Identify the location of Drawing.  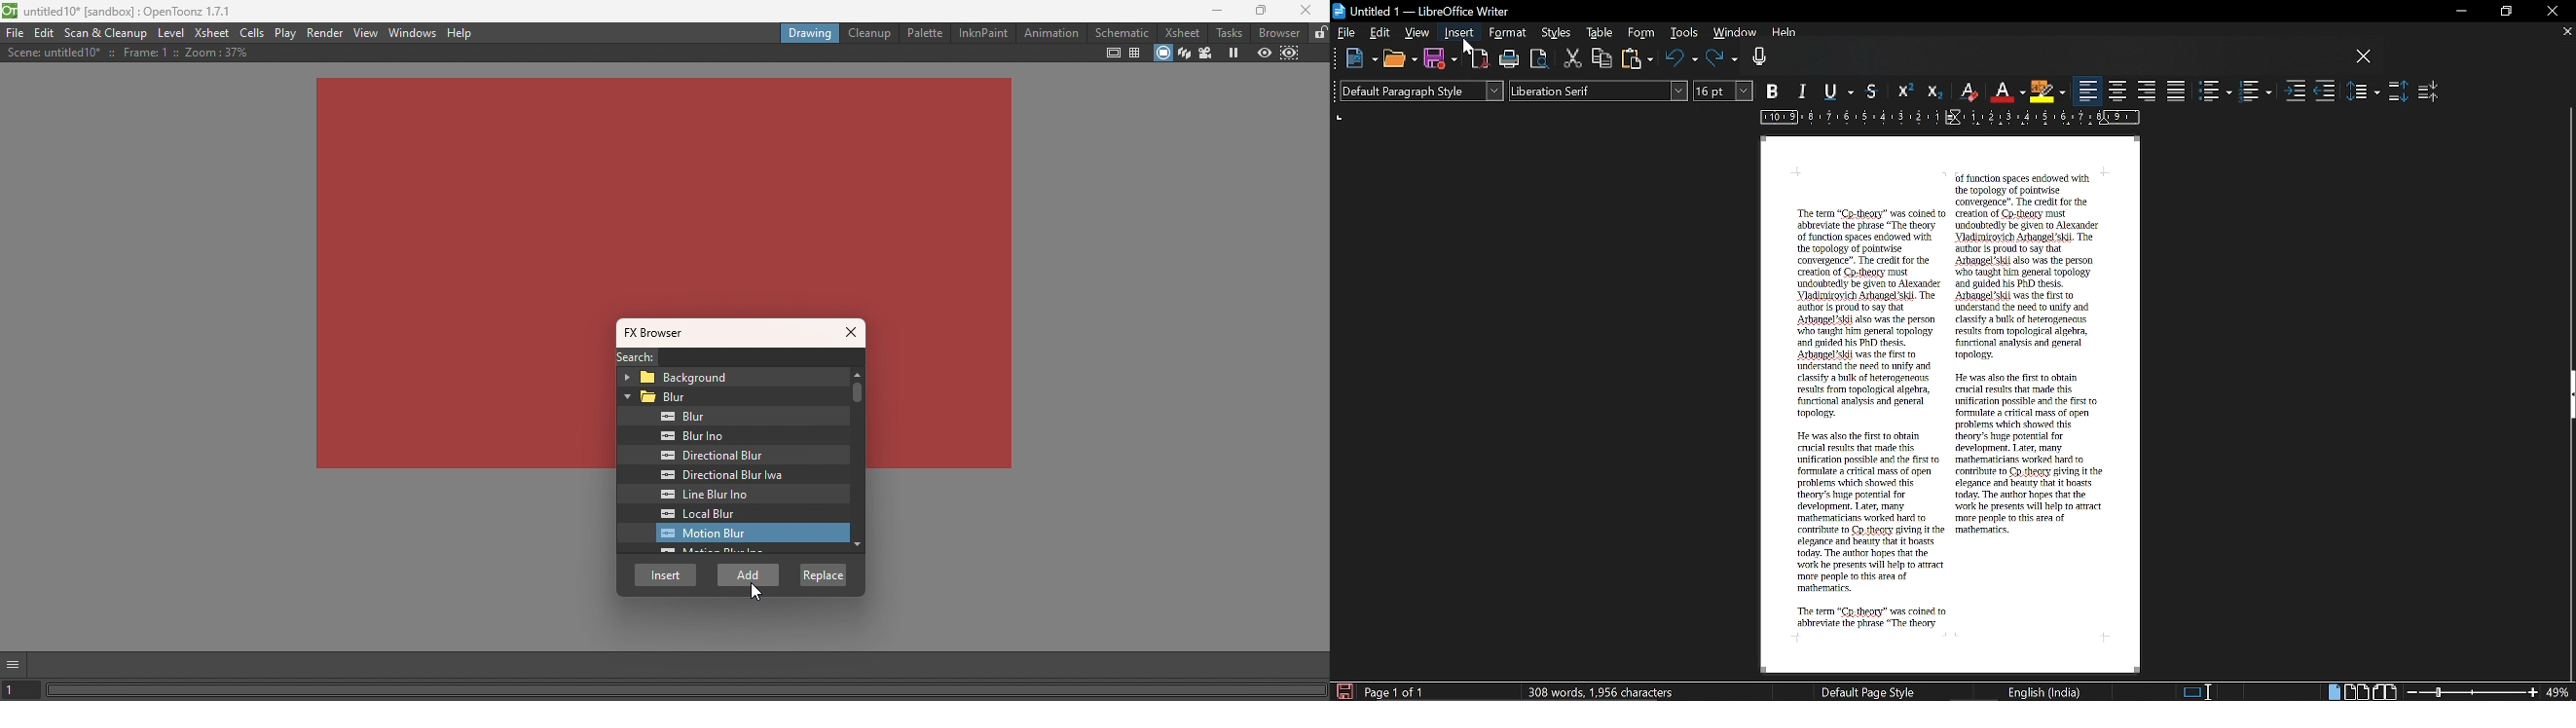
(809, 32).